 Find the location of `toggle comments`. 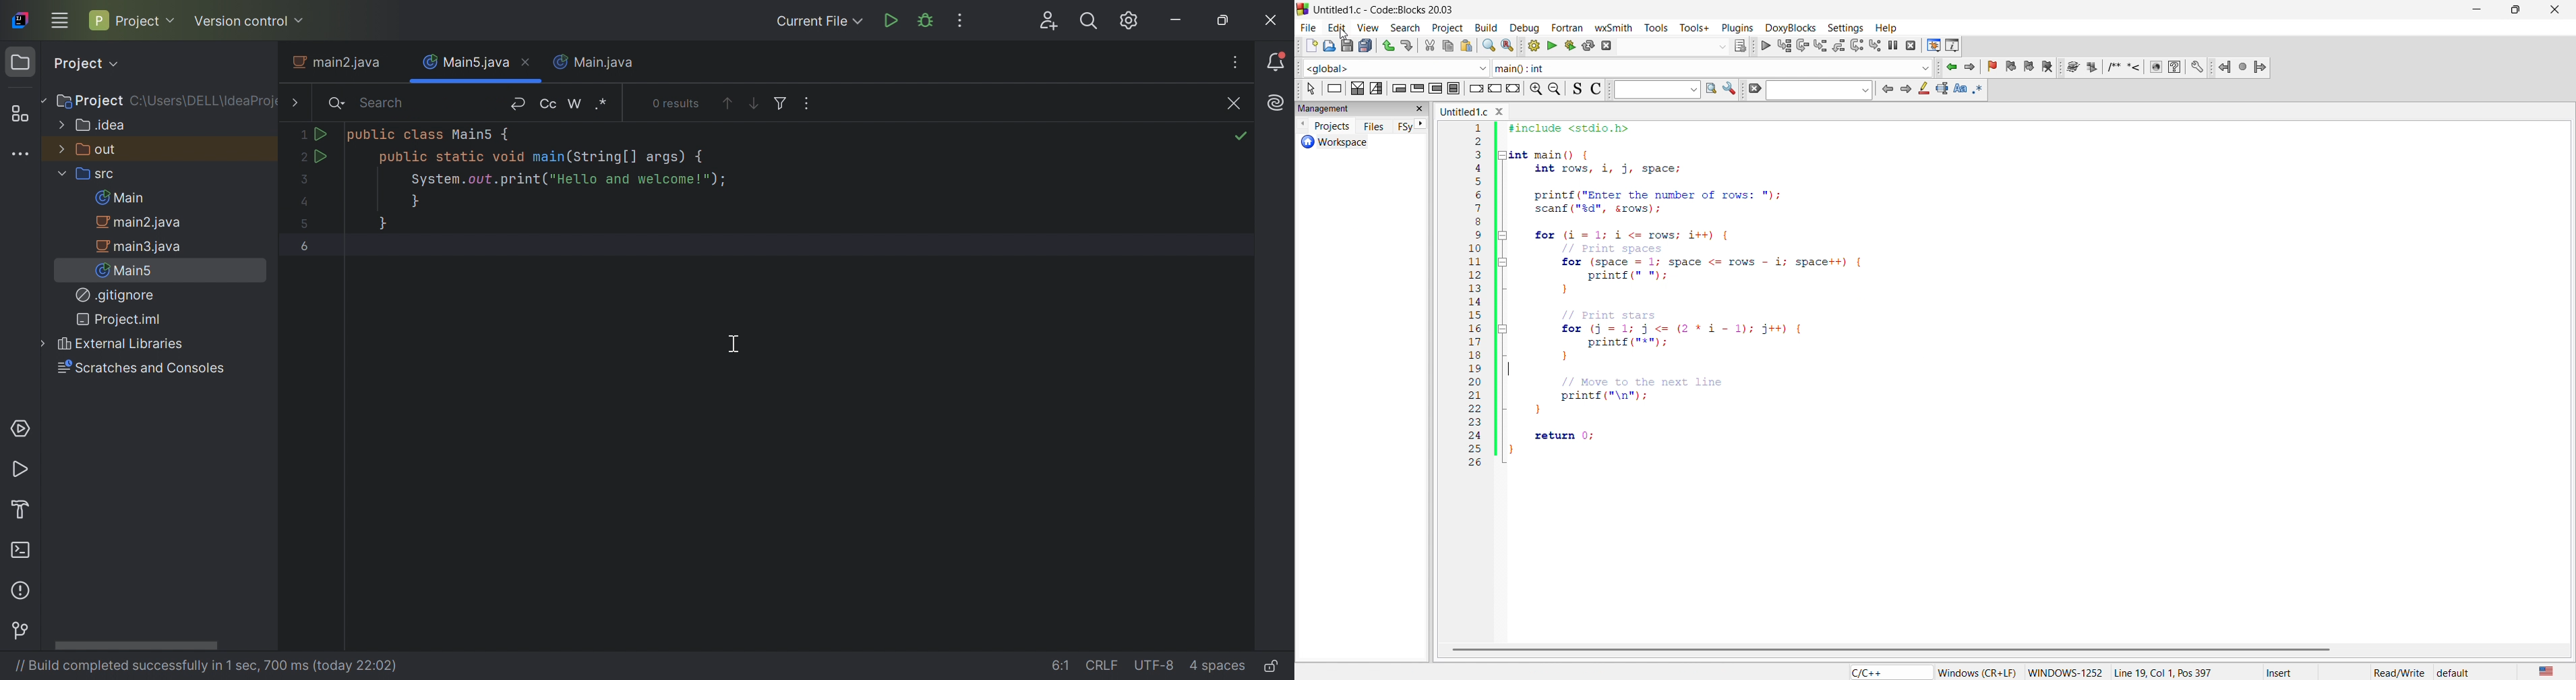

toggle comments is located at coordinates (1593, 88).